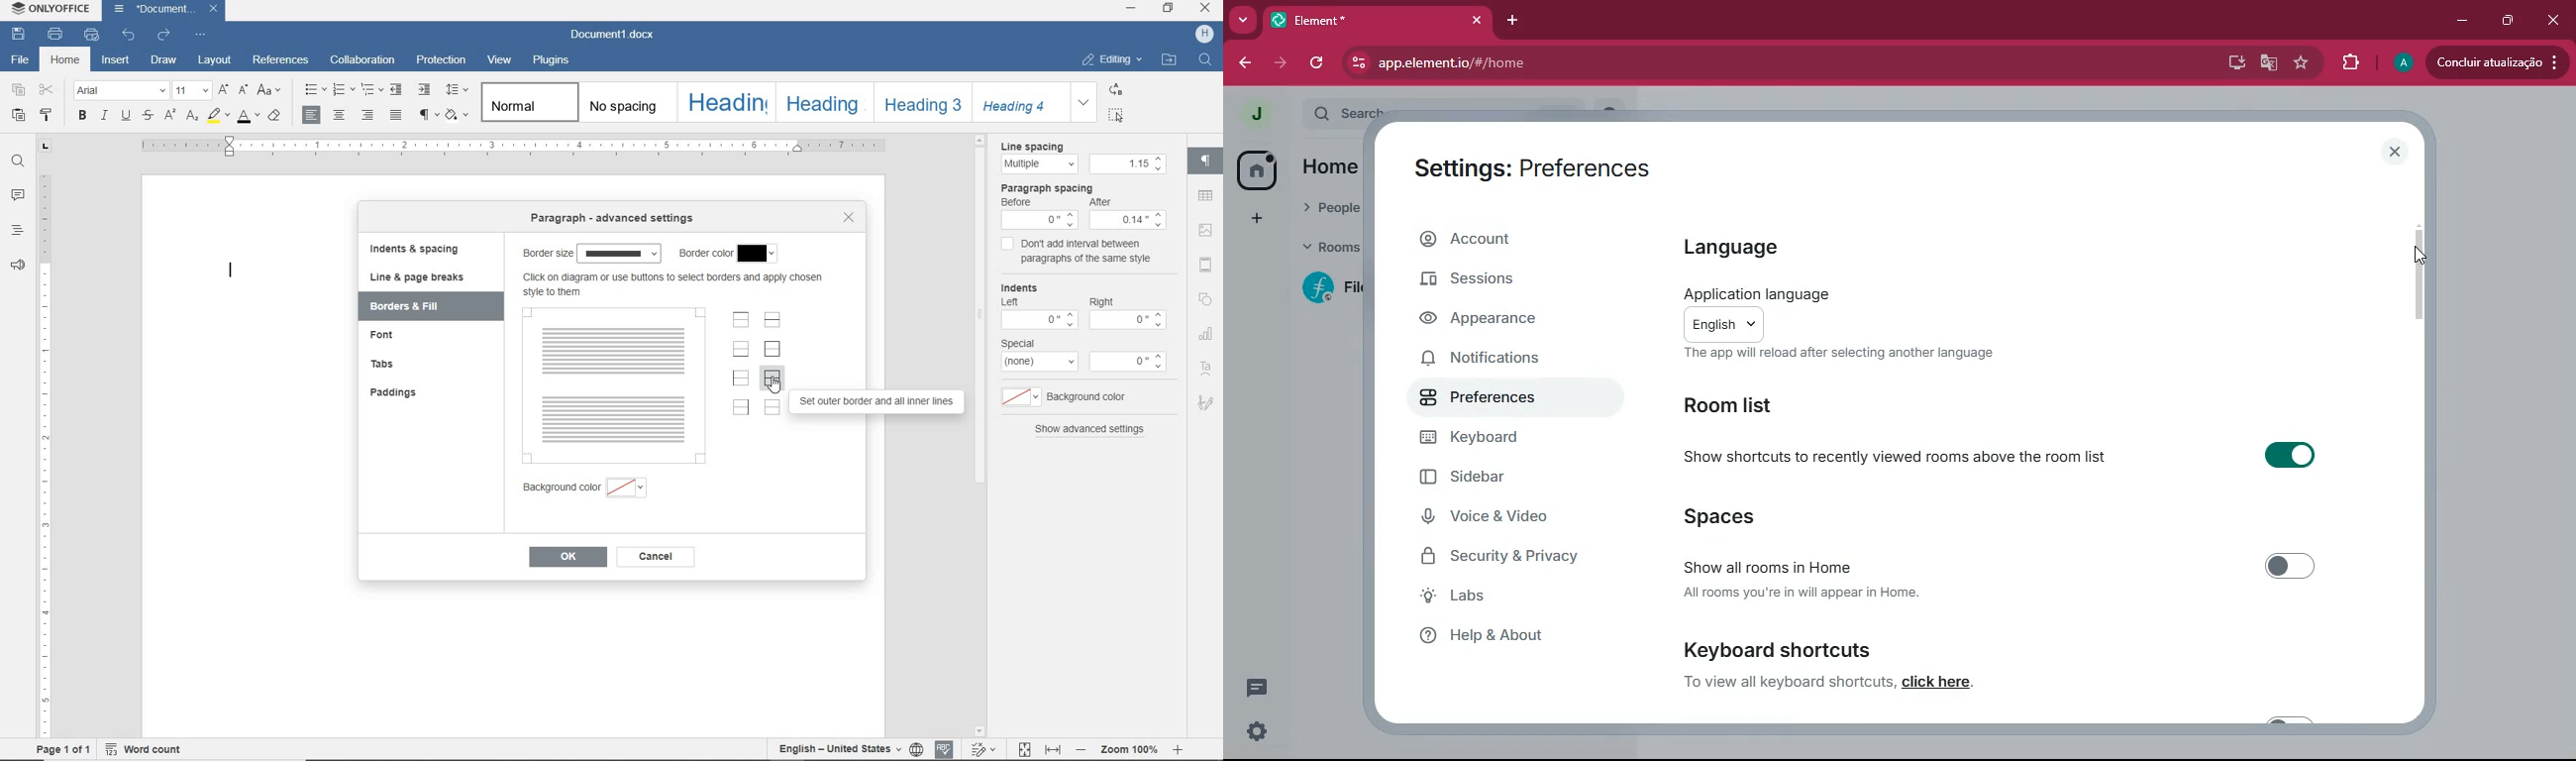 The height and width of the screenshot is (784, 2576). What do you see at coordinates (19, 61) in the screenshot?
I see `file` at bounding box center [19, 61].